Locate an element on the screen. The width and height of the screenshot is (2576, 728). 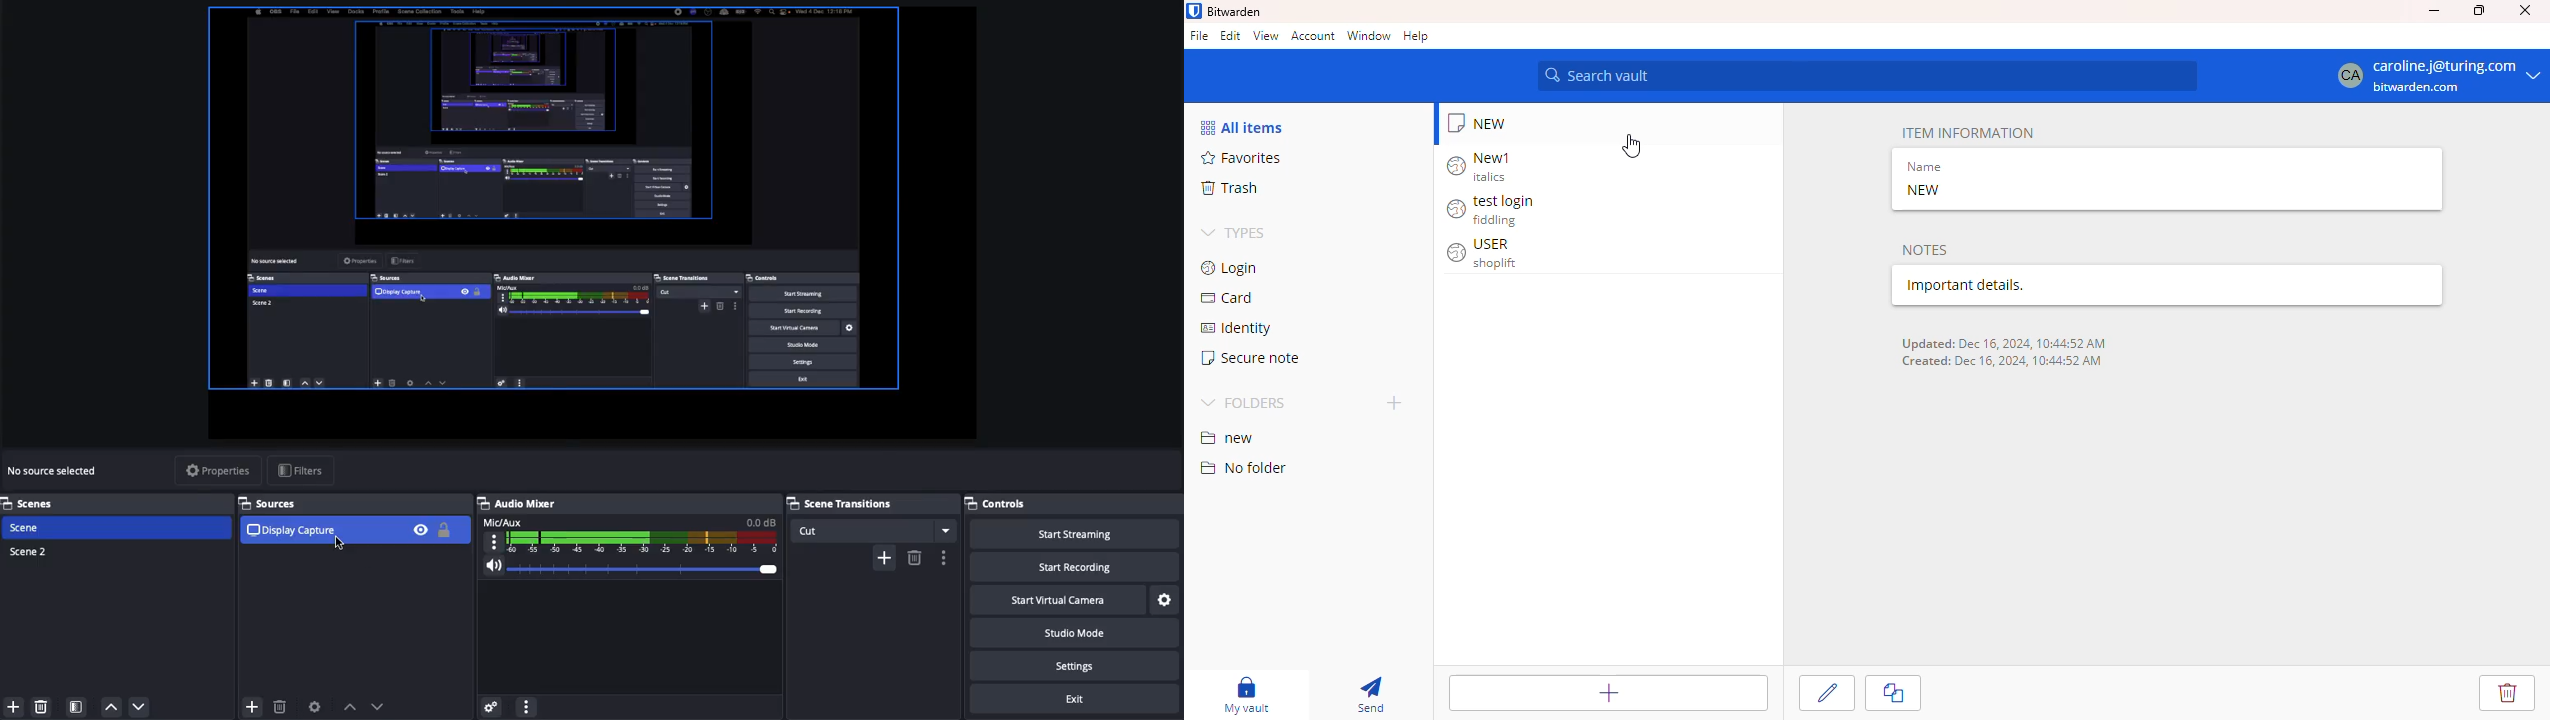
clone is located at coordinates (1894, 692).